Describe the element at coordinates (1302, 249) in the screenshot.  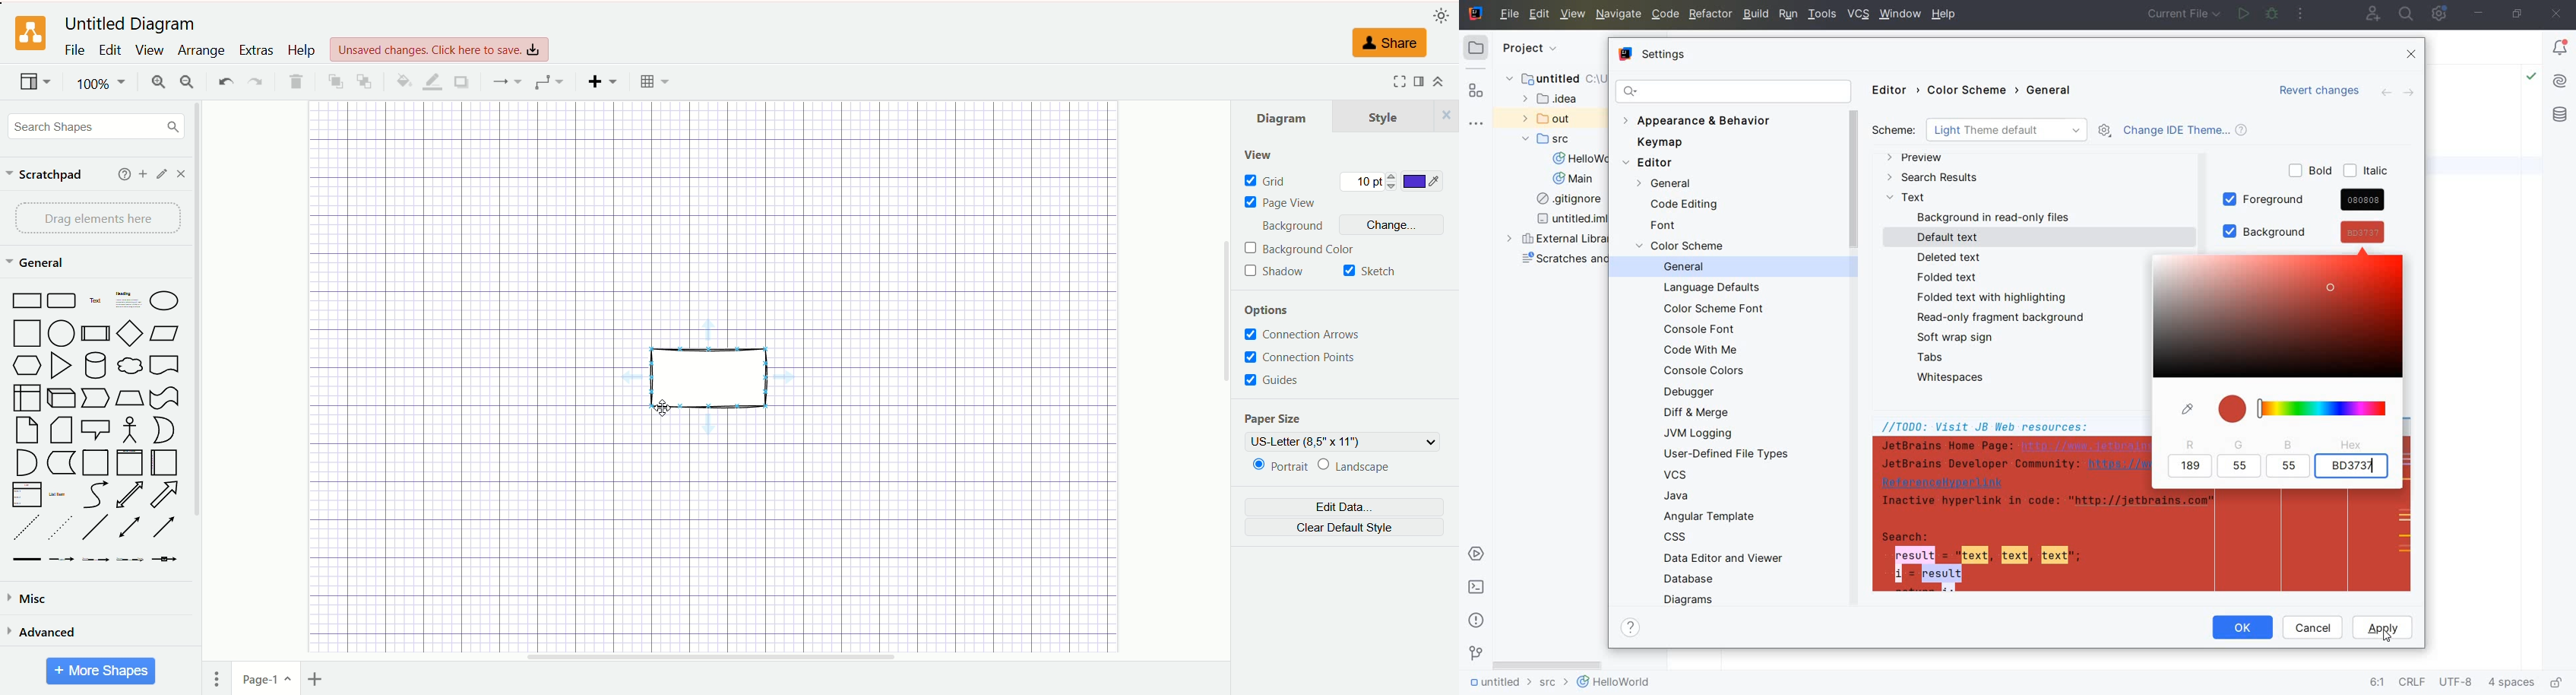
I see `background color` at that location.